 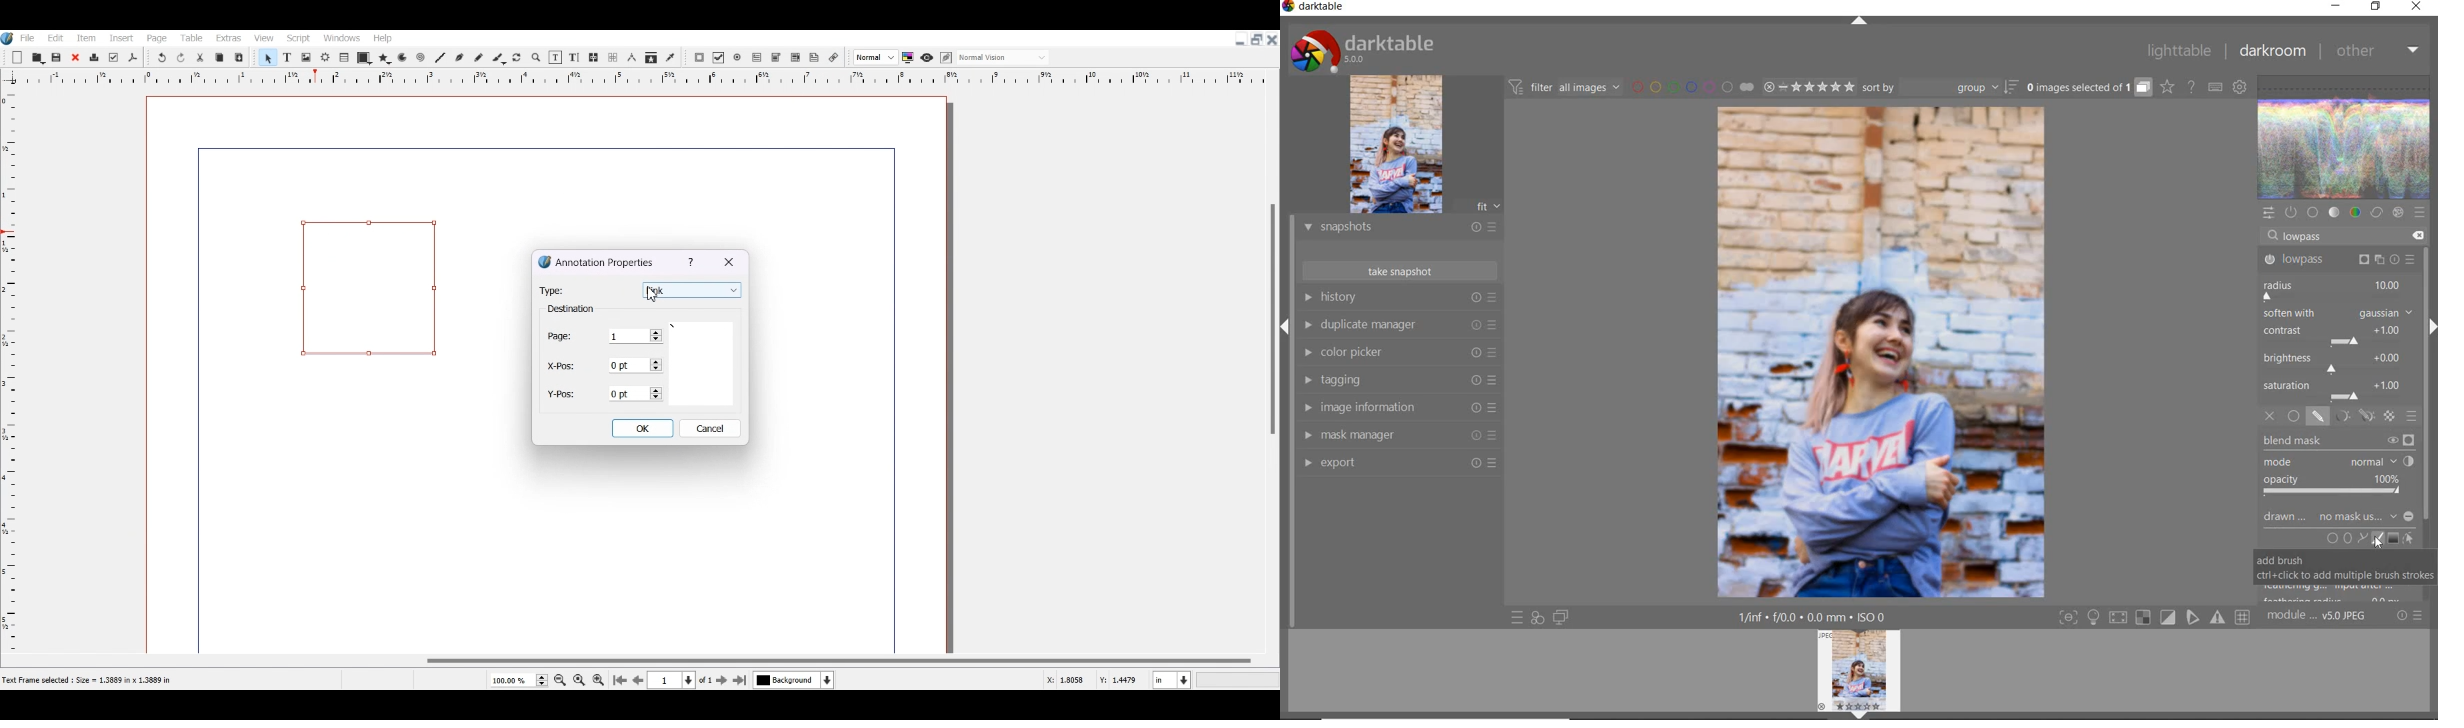 I want to click on Rotate Item, so click(x=518, y=58).